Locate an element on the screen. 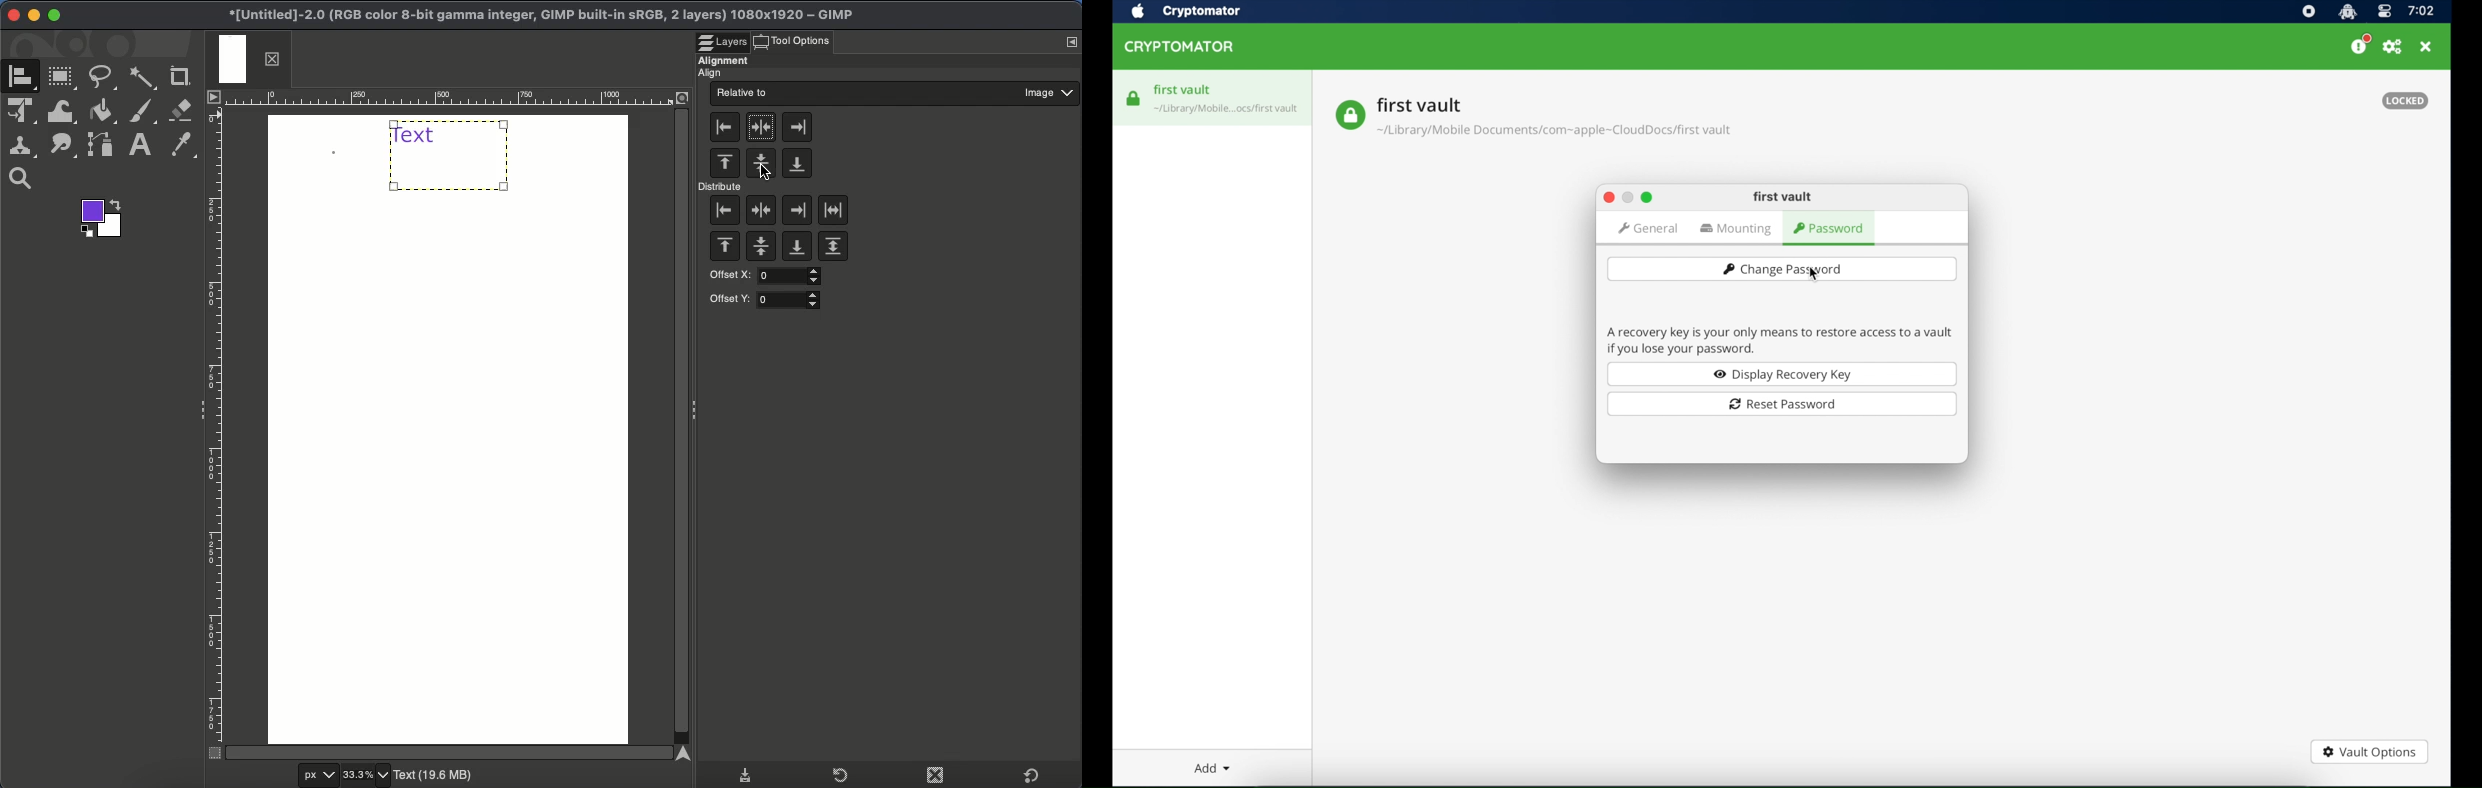 The height and width of the screenshot is (812, 2492). time is located at coordinates (2422, 12).